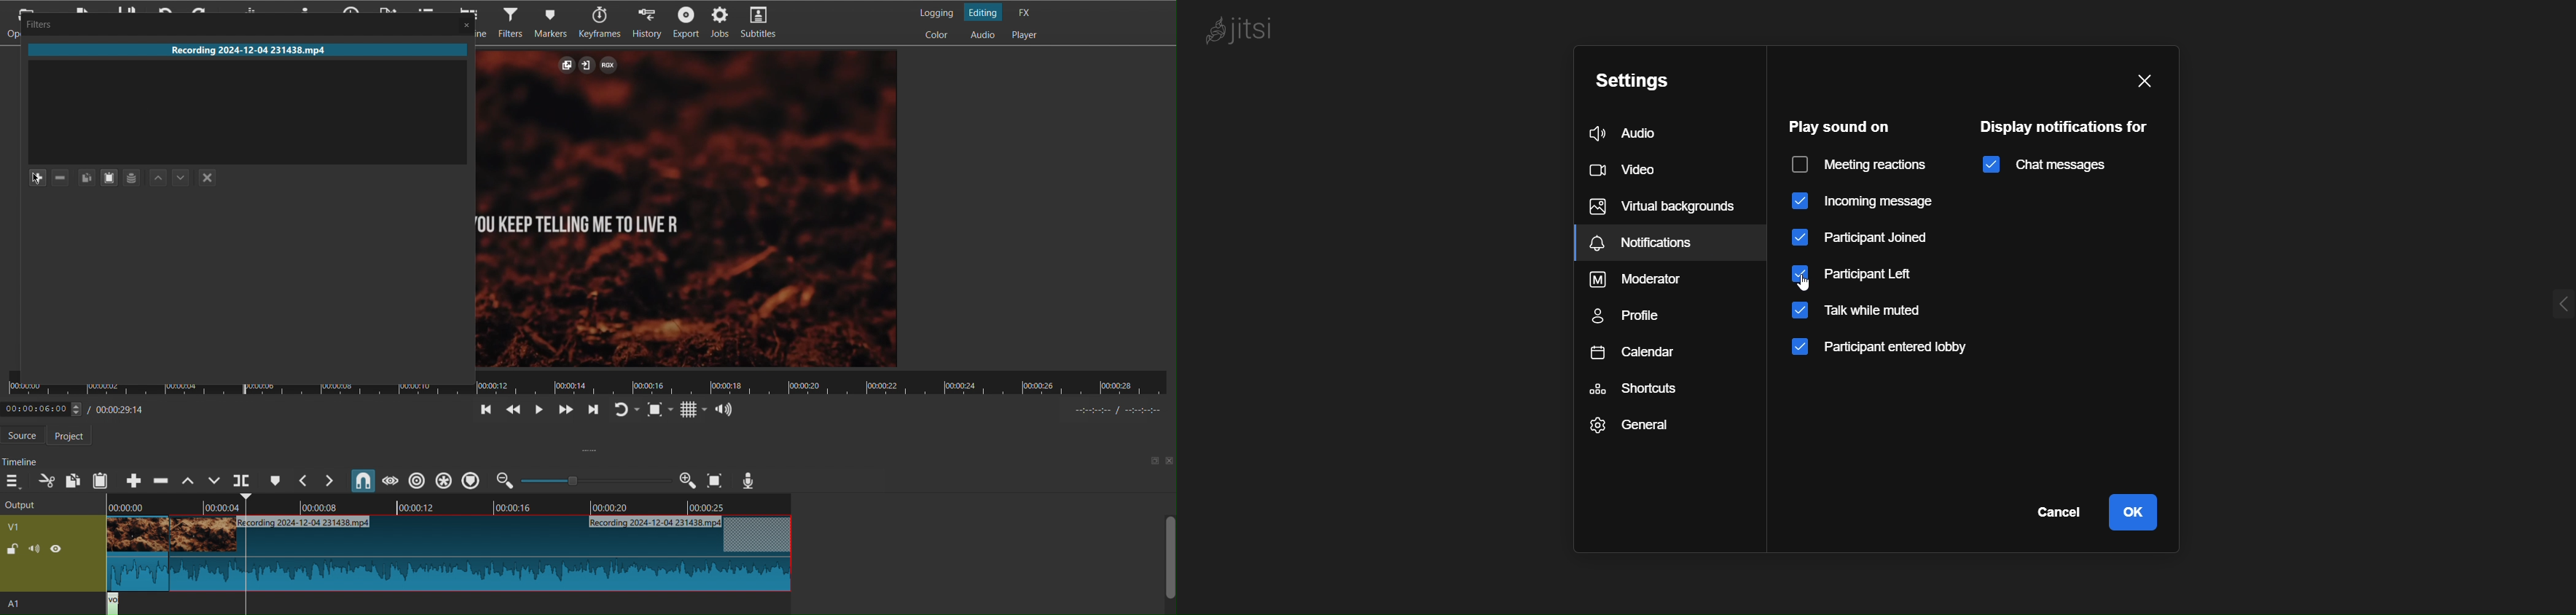  Describe the element at coordinates (38, 179) in the screenshot. I see `Cursor at Add` at that location.